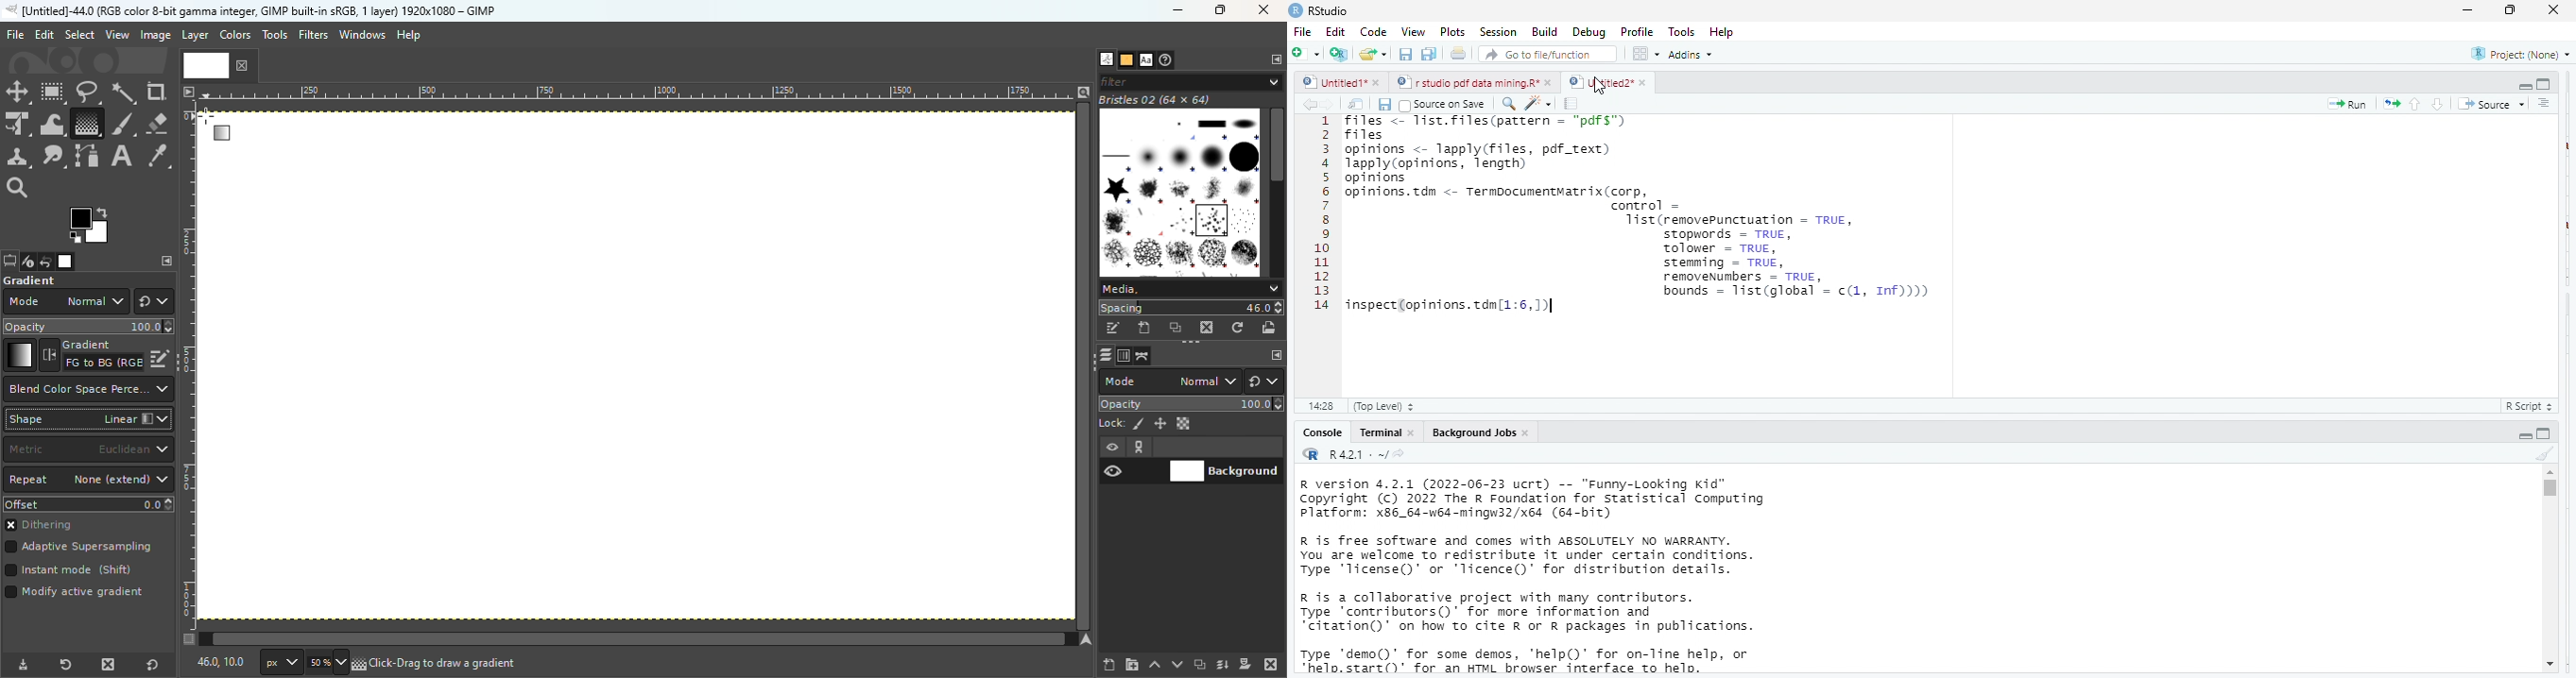  Describe the element at coordinates (1573, 104) in the screenshot. I see `compile report` at that location.